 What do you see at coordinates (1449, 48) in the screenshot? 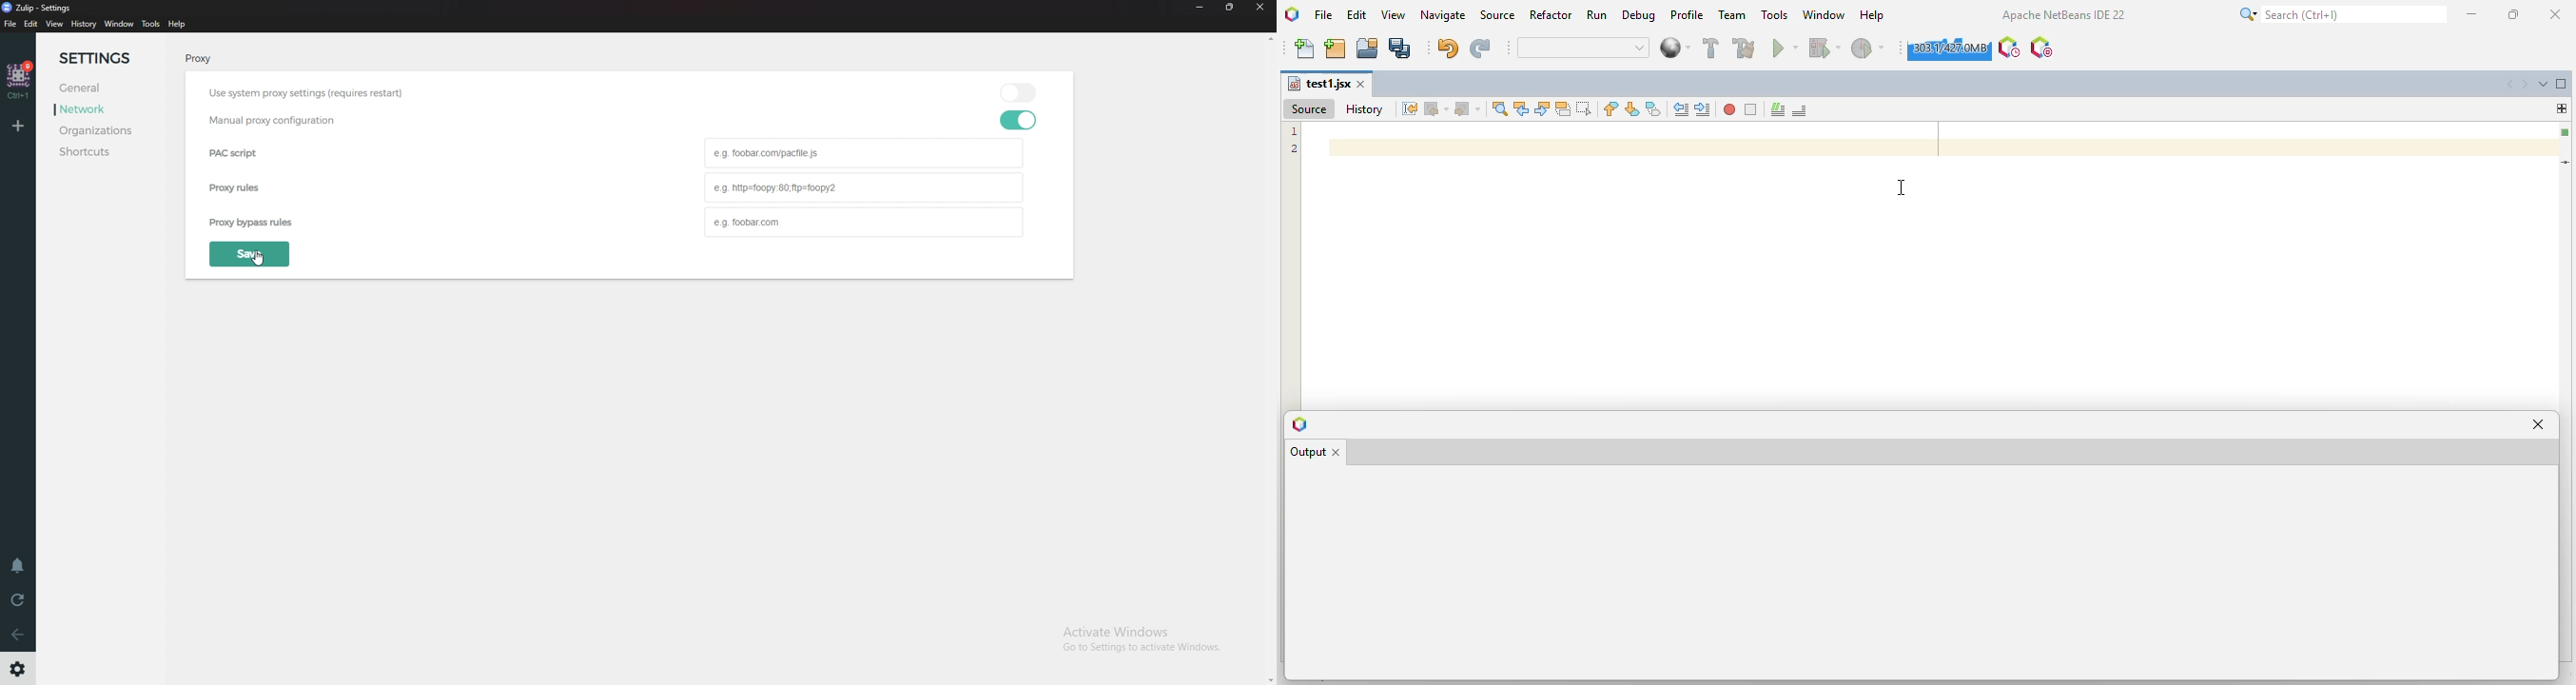
I see `undo` at bounding box center [1449, 48].